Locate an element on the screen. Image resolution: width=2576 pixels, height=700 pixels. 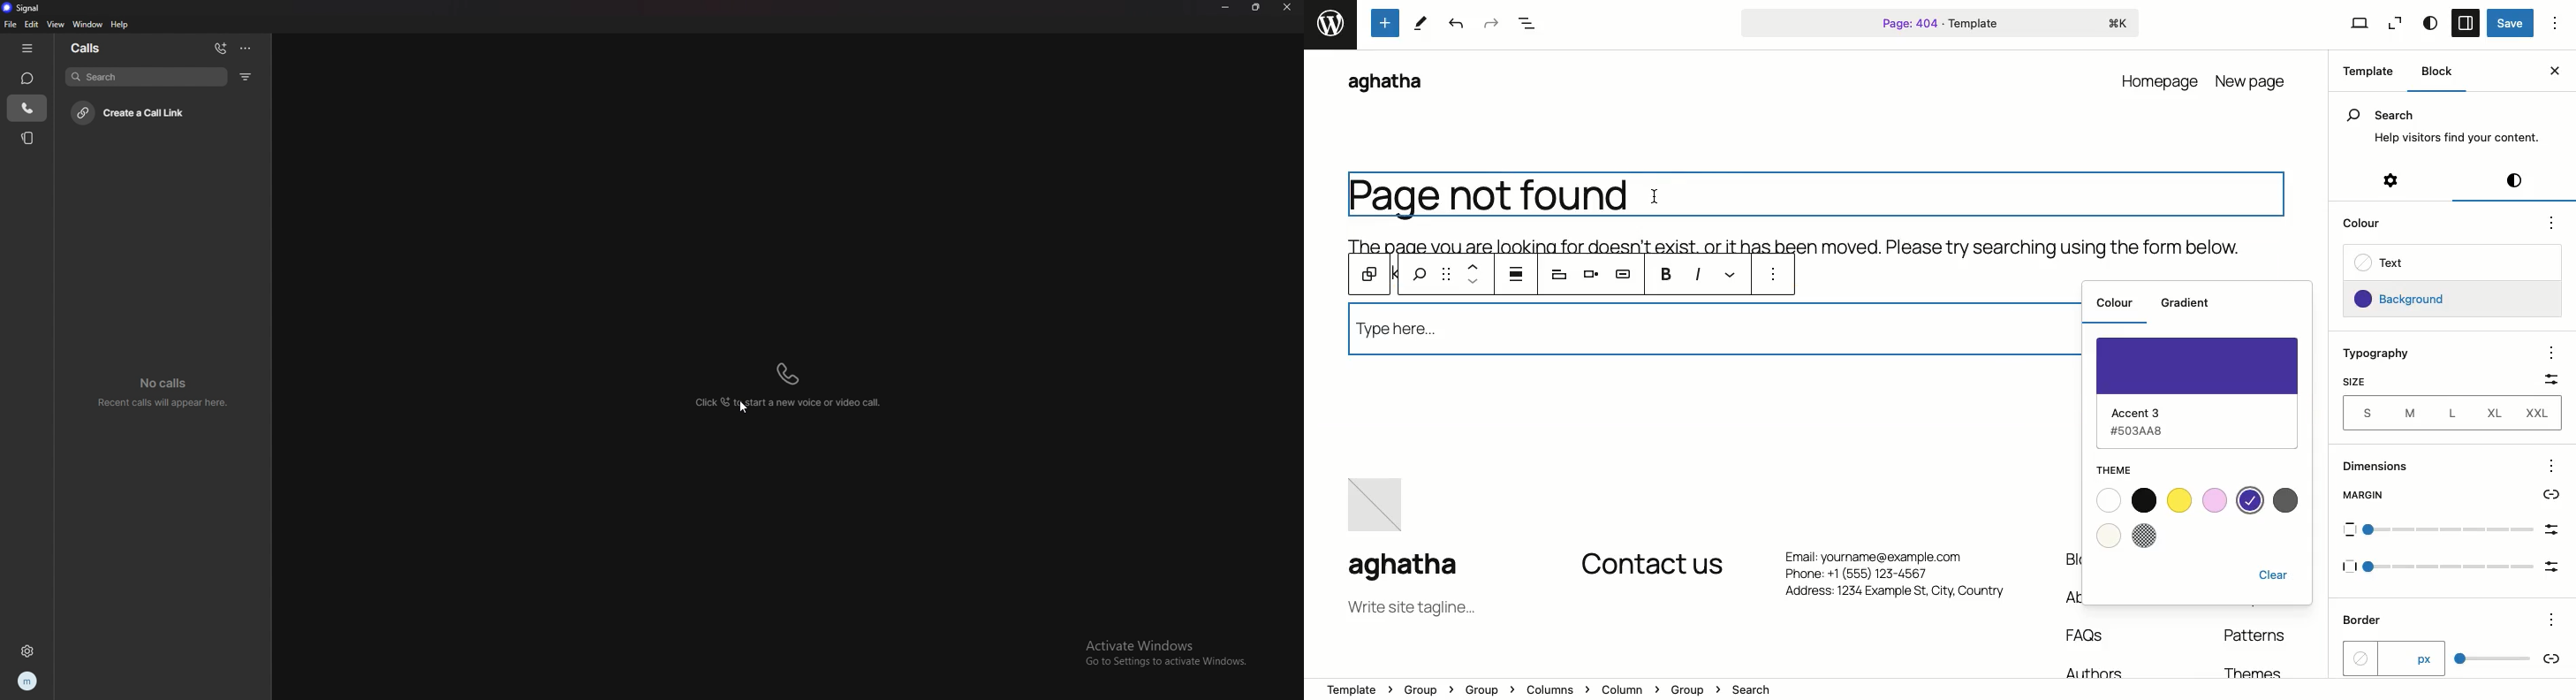
Gradient is located at coordinates (2189, 303).